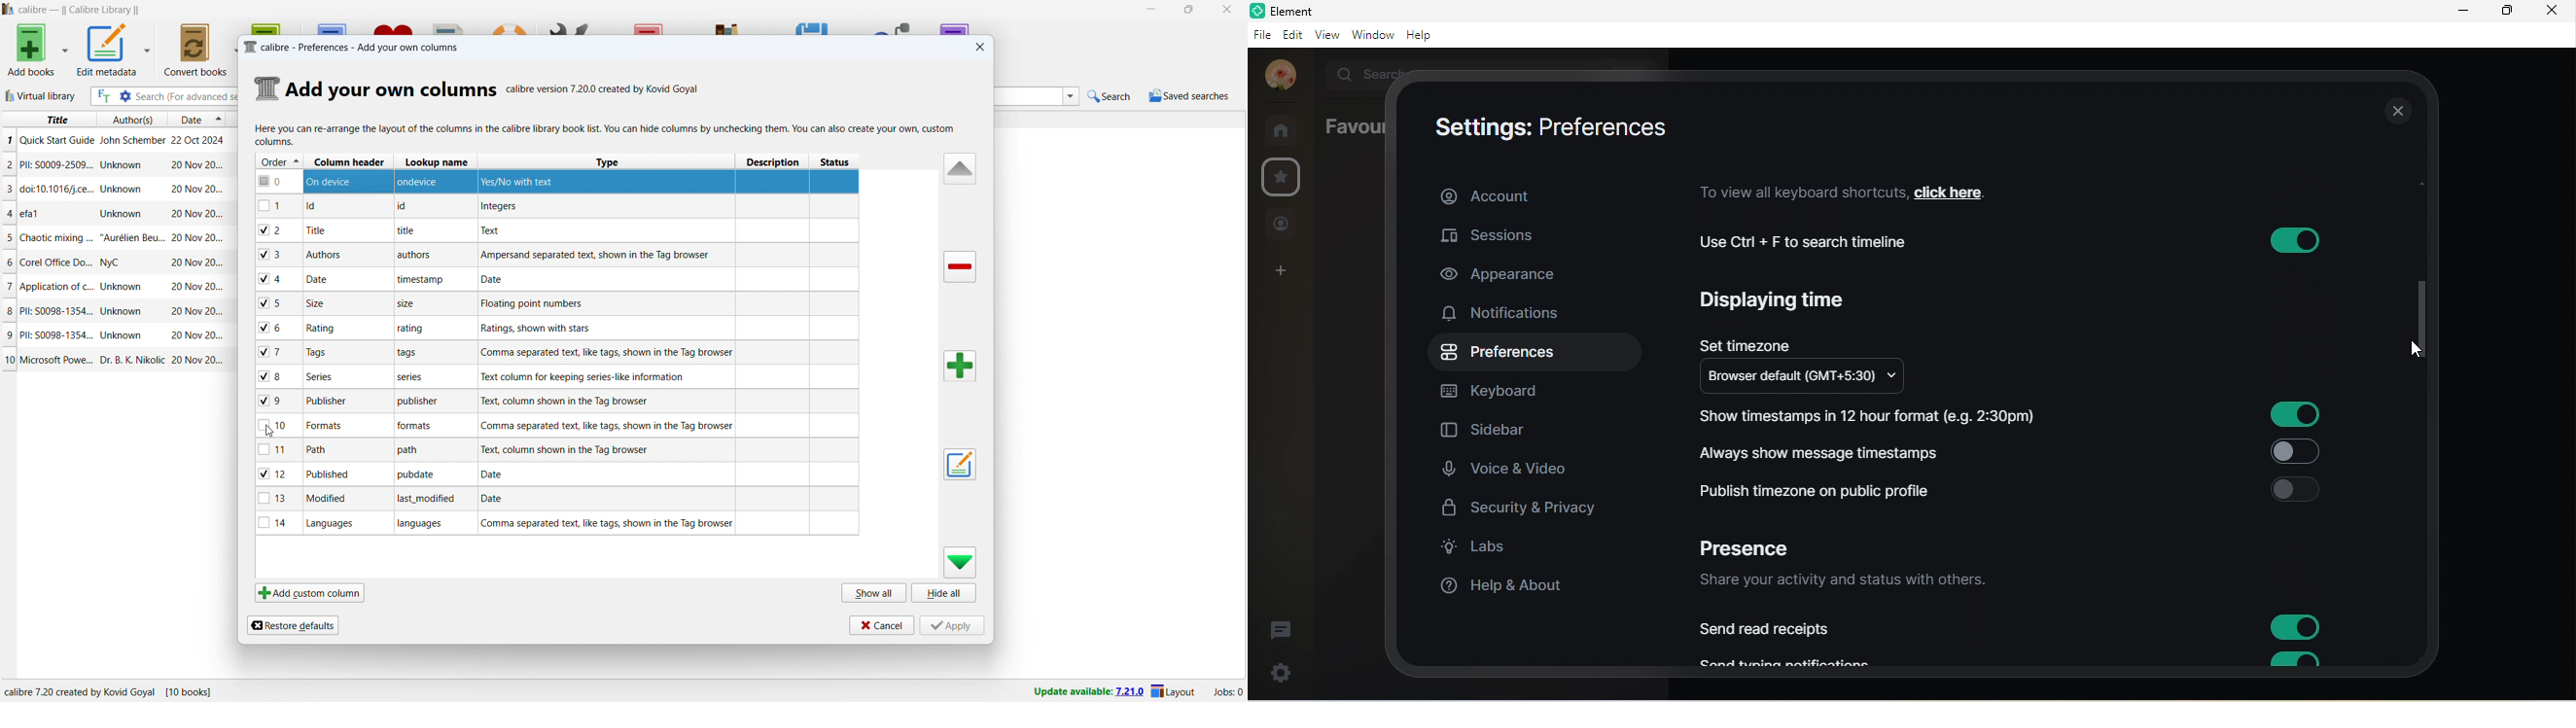 The width and height of the screenshot is (2576, 728). What do you see at coordinates (148, 47) in the screenshot?
I see `edit metadata options` at bounding box center [148, 47].